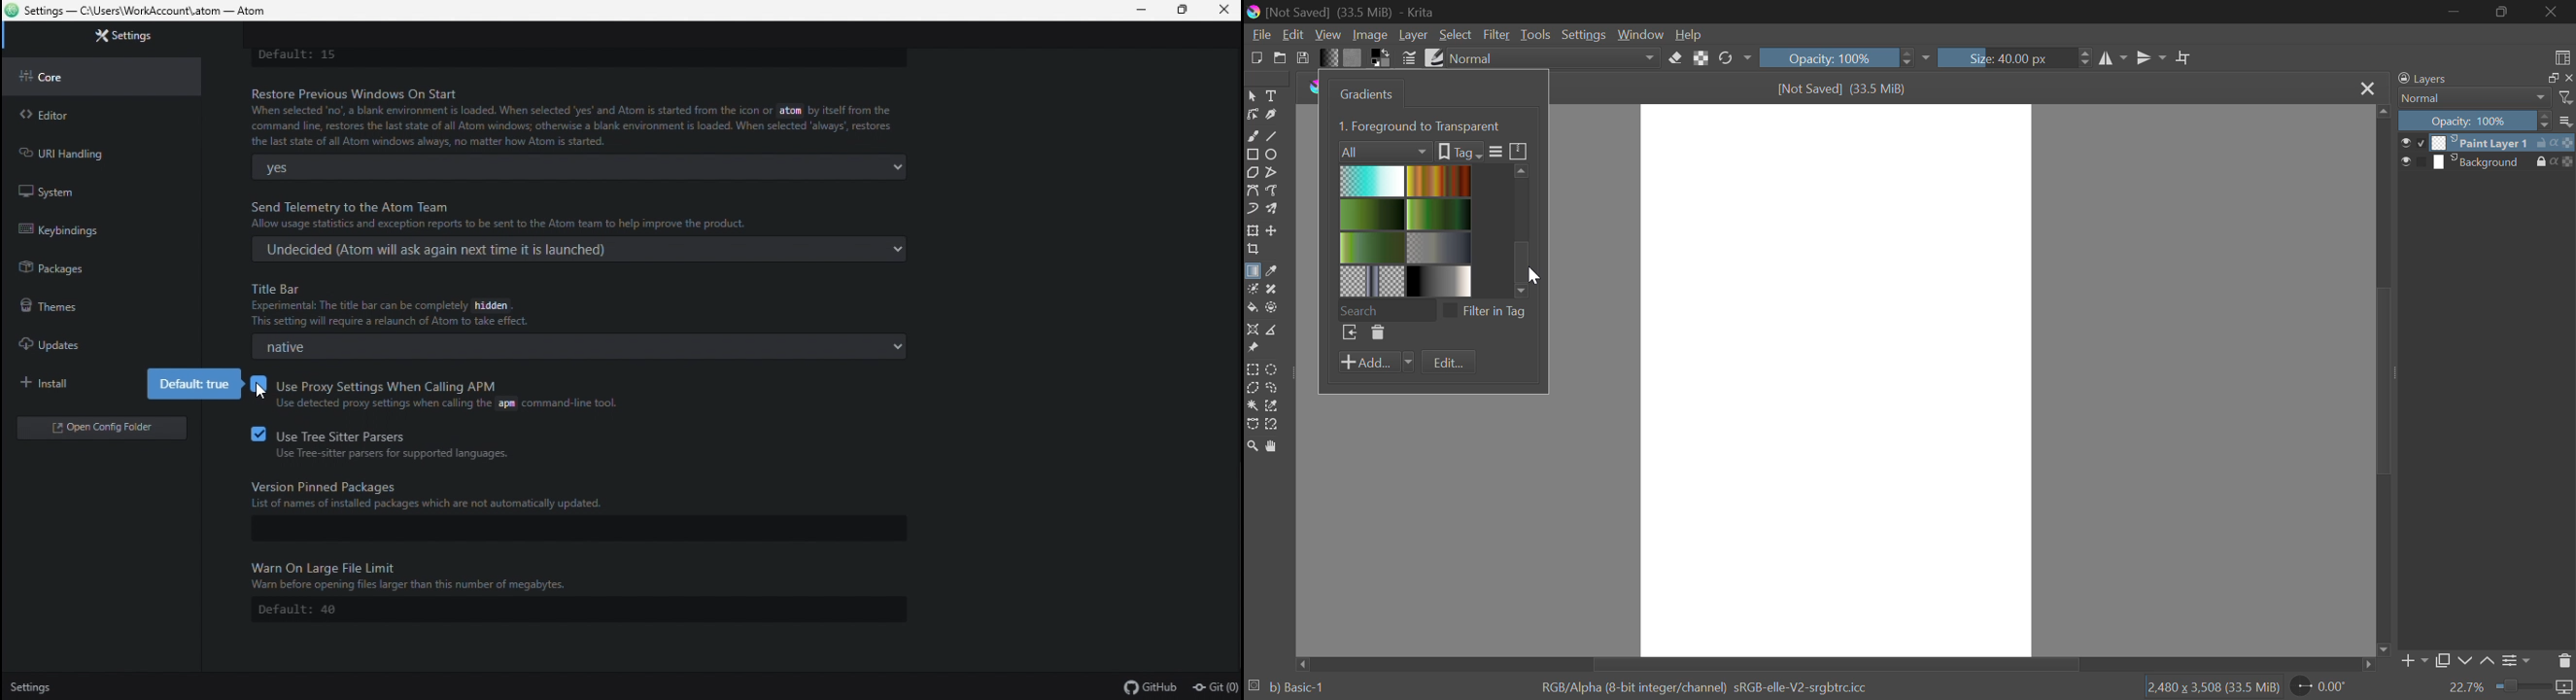 The width and height of the screenshot is (2576, 700). Describe the element at coordinates (1735, 59) in the screenshot. I see `Rotate` at that location.